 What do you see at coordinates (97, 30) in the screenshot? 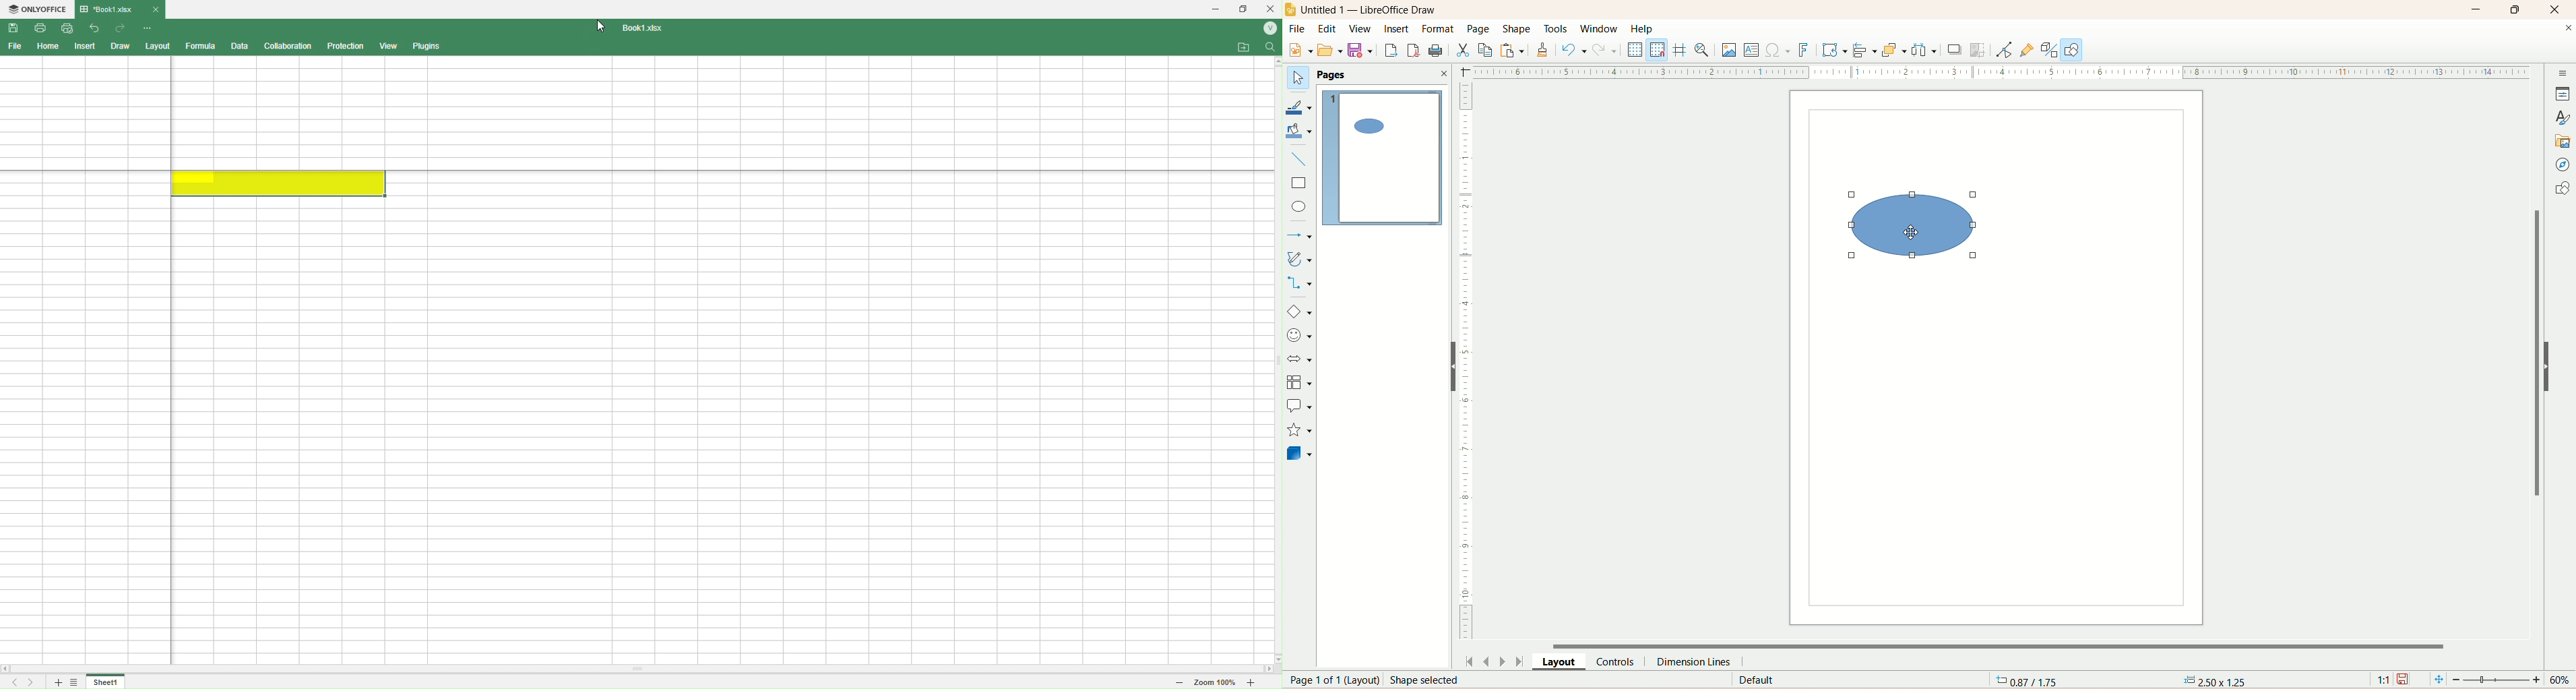
I see `Undo` at bounding box center [97, 30].